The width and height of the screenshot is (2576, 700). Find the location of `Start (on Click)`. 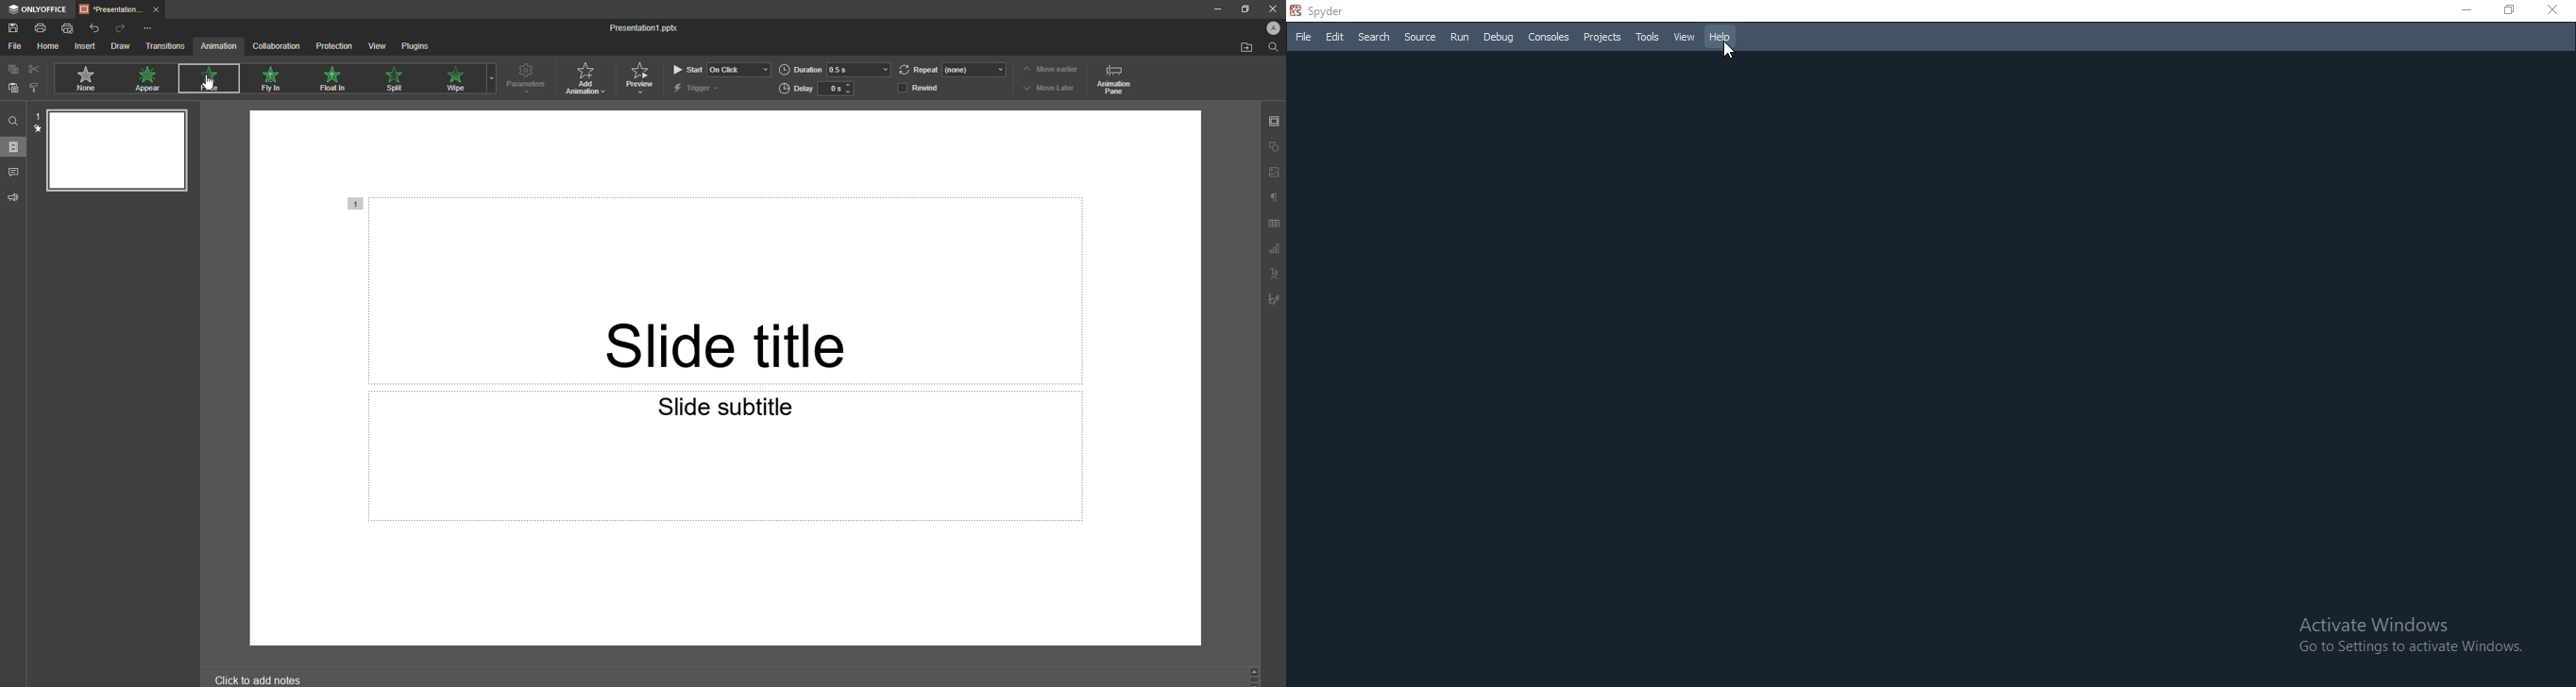

Start (on Click) is located at coordinates (722, 69).